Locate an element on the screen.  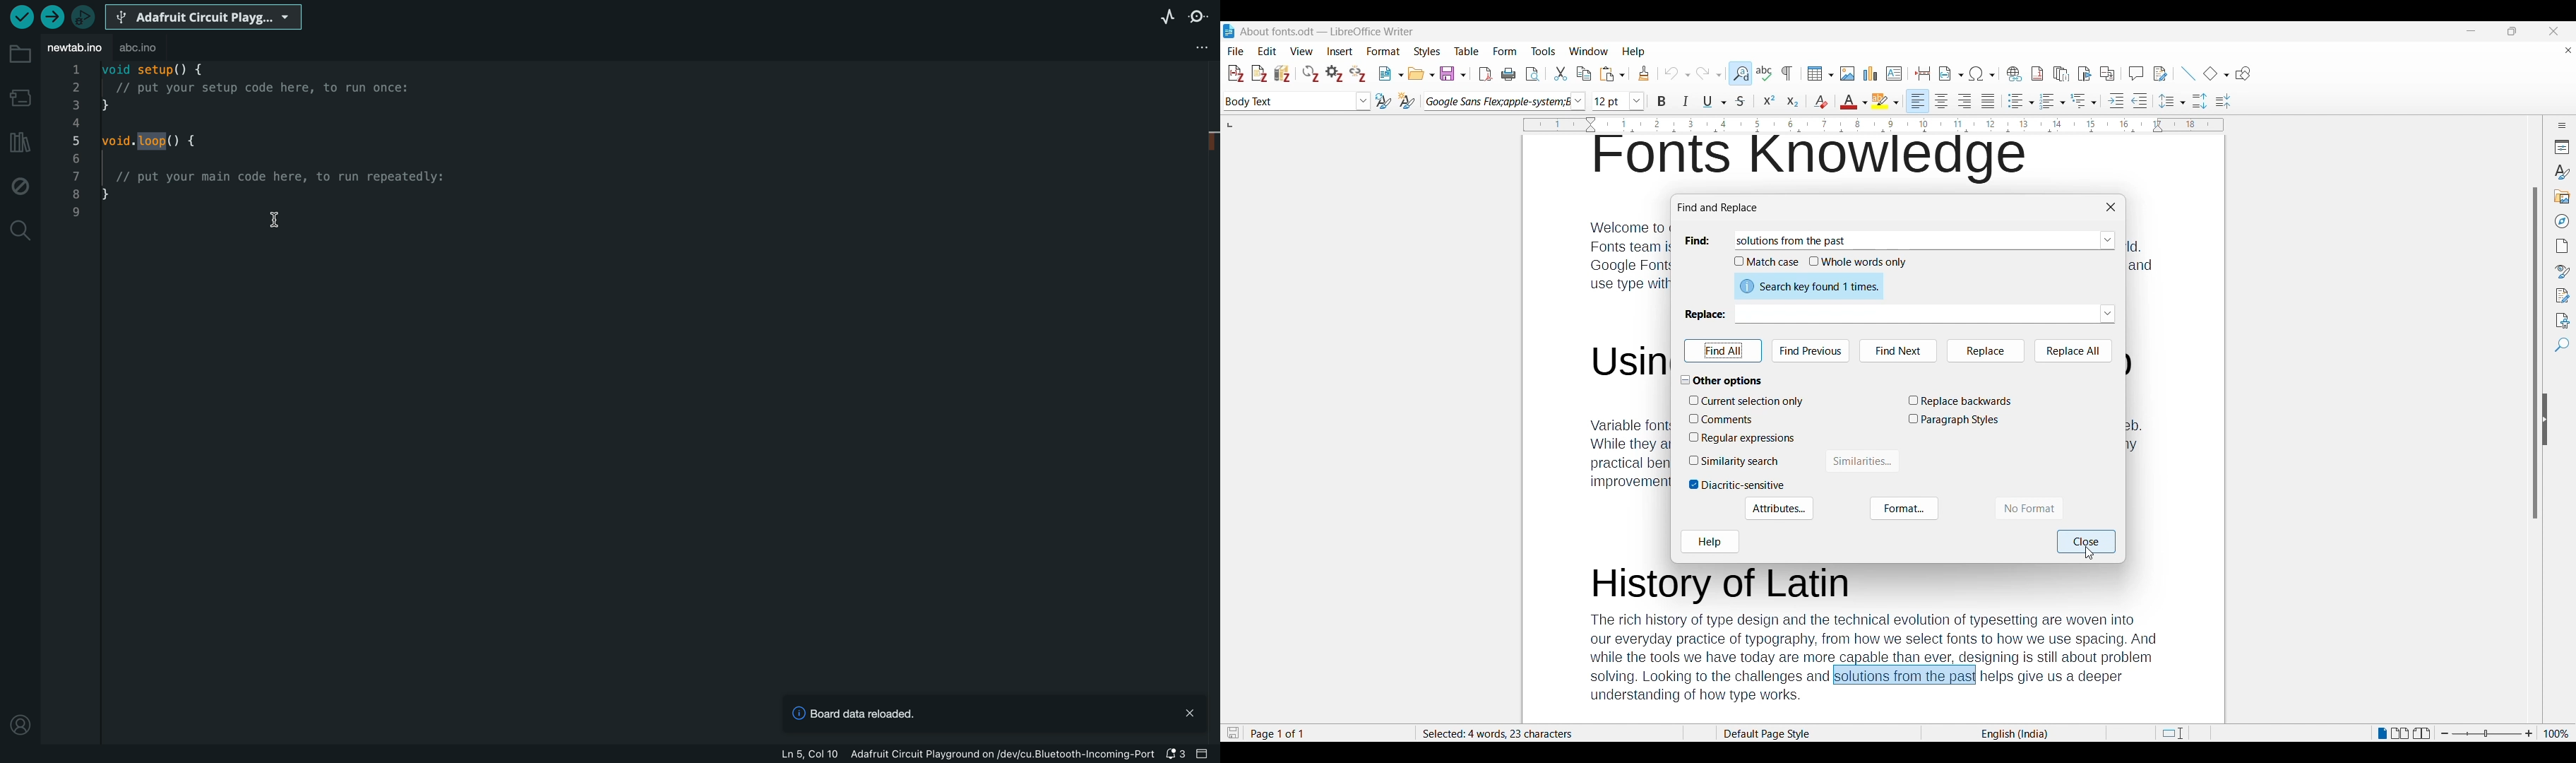
Page horizontal ruler is located at coordinates (1873, 125).